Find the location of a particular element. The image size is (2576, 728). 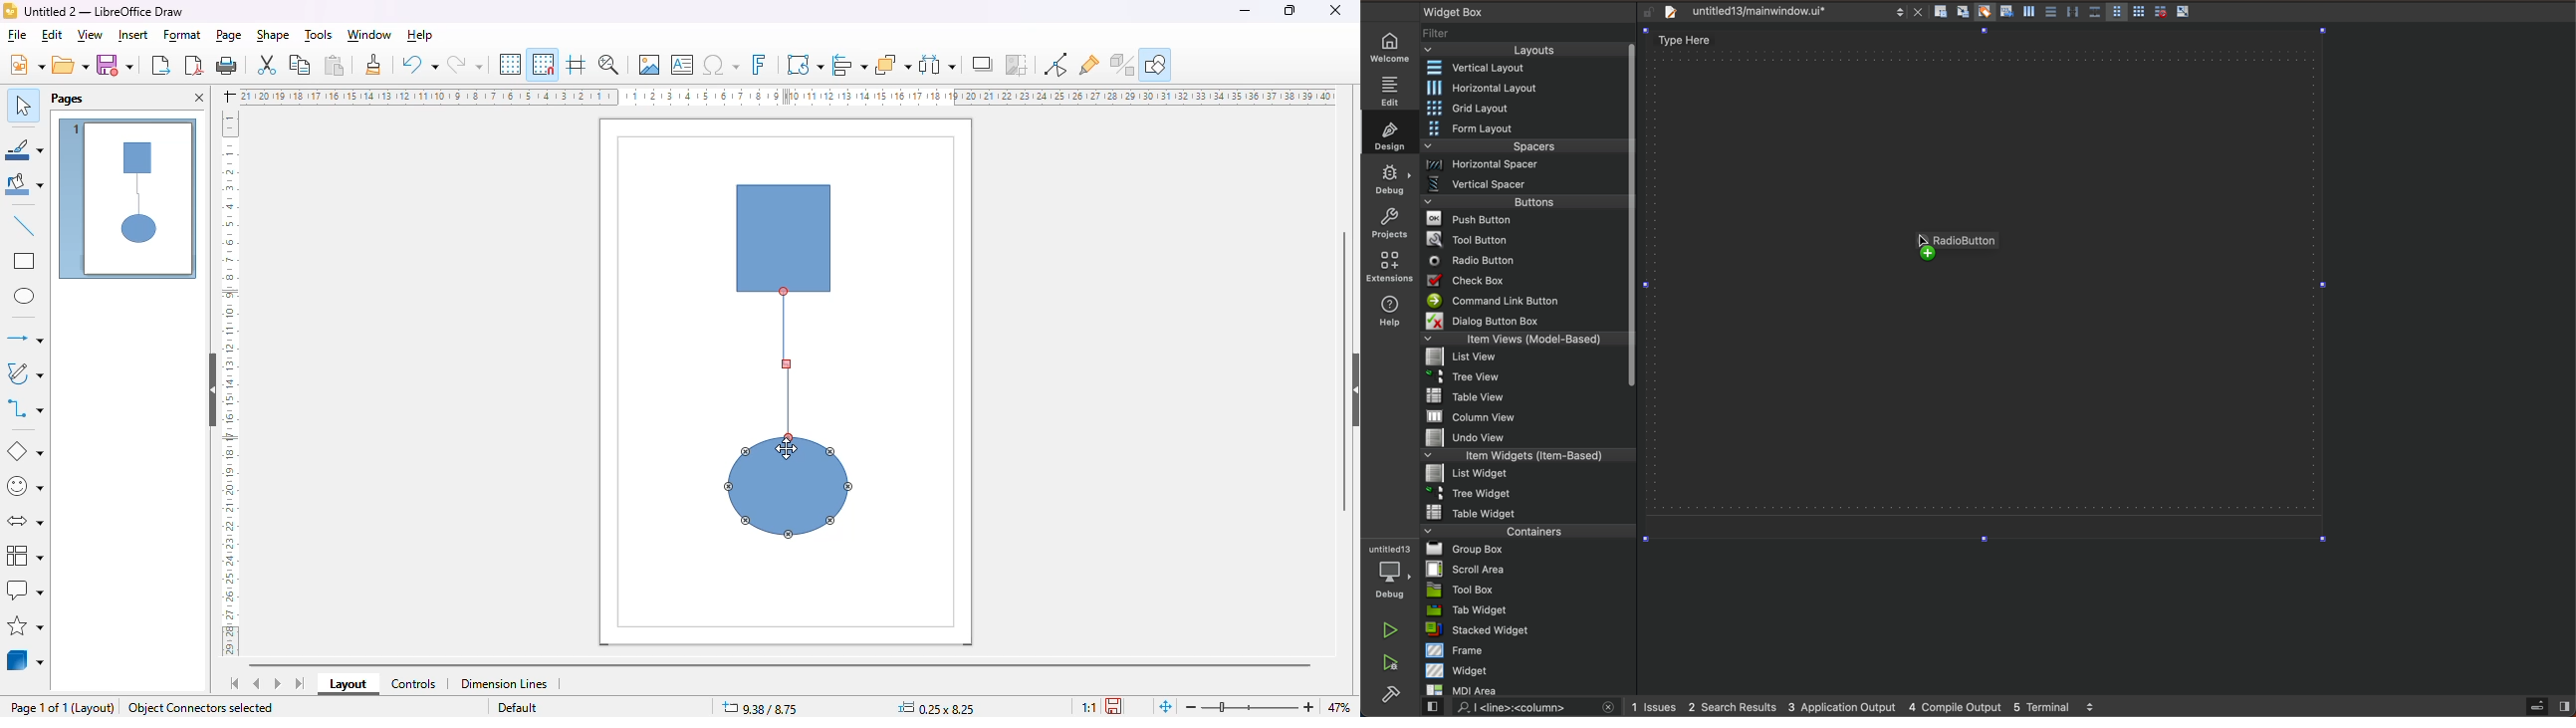

help is located at coordinates (1388, 313).